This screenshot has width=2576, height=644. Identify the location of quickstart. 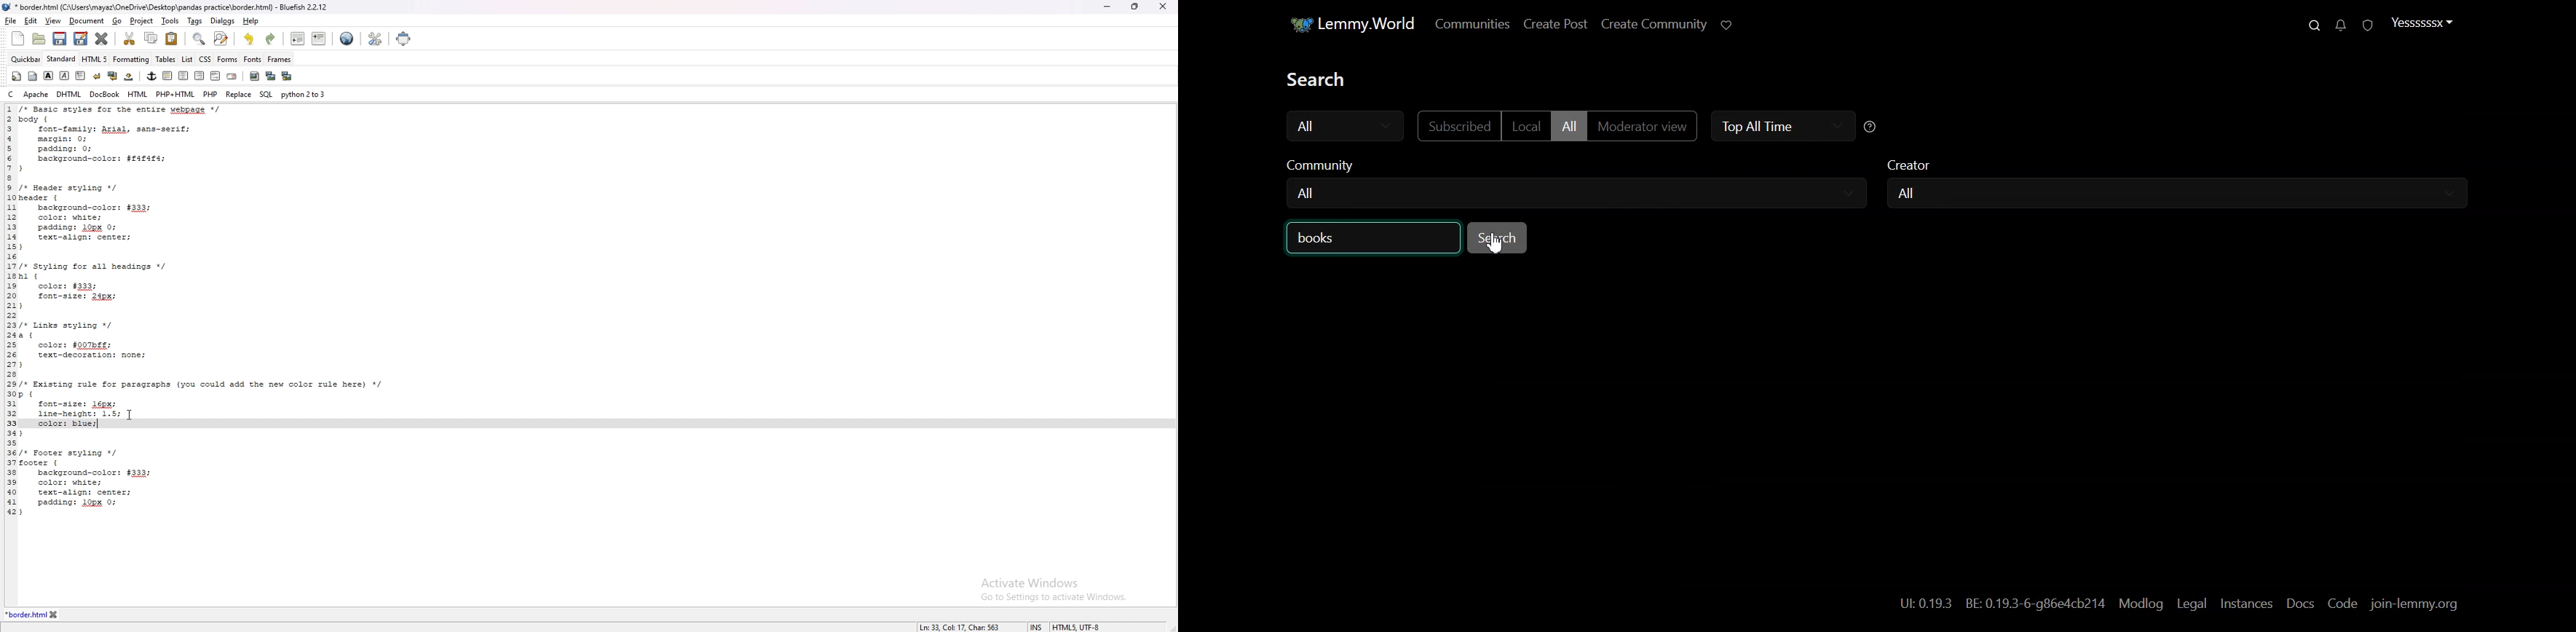
(17, 76).